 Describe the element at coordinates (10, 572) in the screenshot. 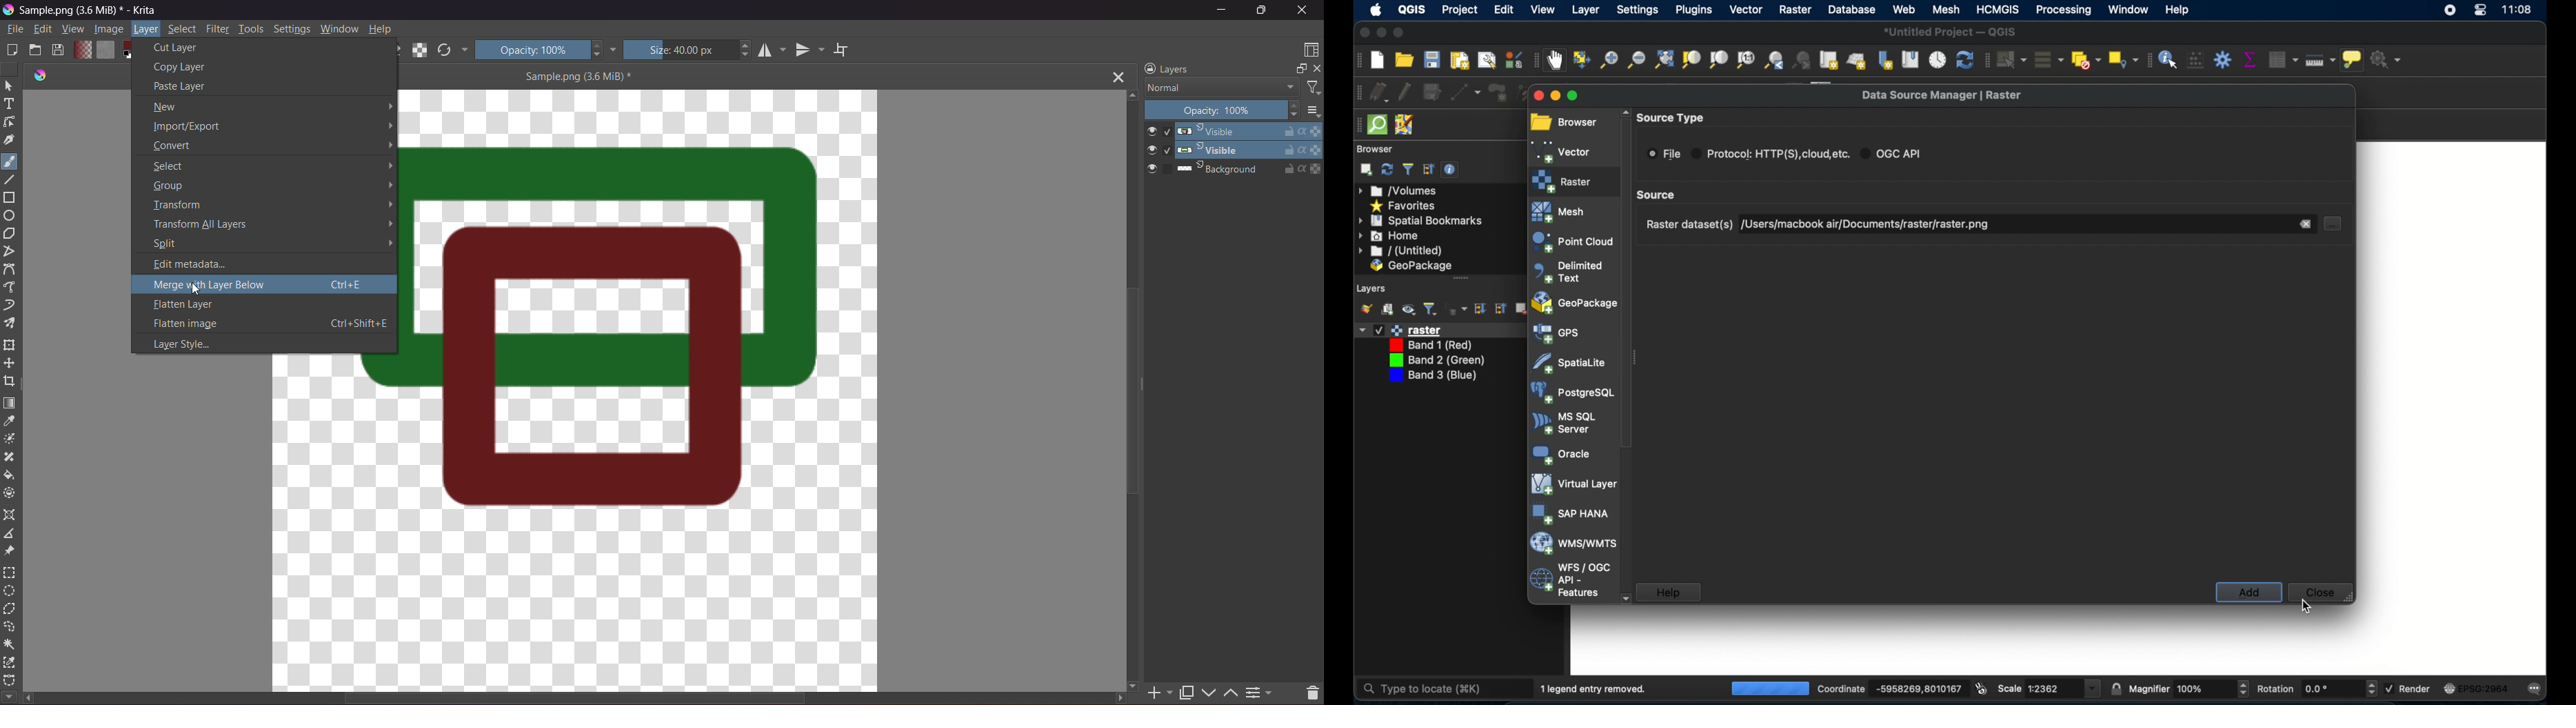

I see `Rectangular Selection` at that location.